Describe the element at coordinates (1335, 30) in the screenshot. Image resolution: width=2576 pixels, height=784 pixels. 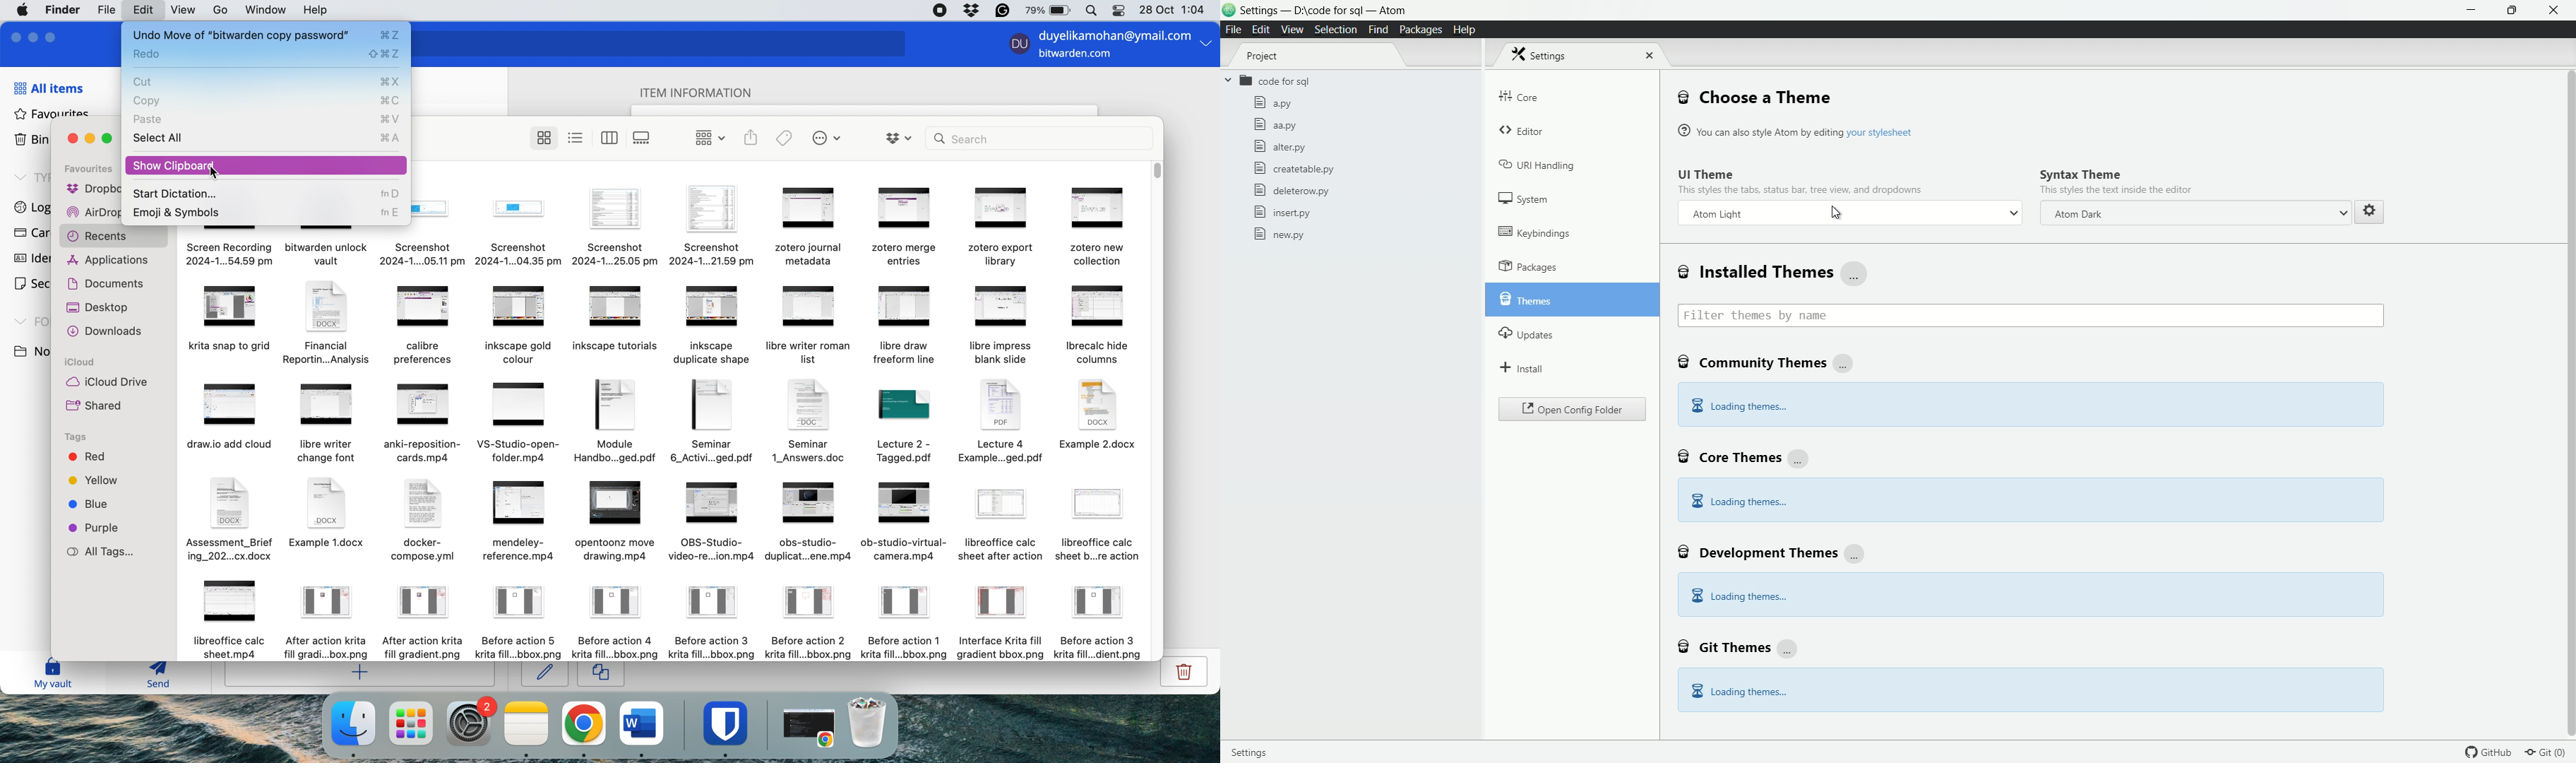
I see `selection menu` at that location.